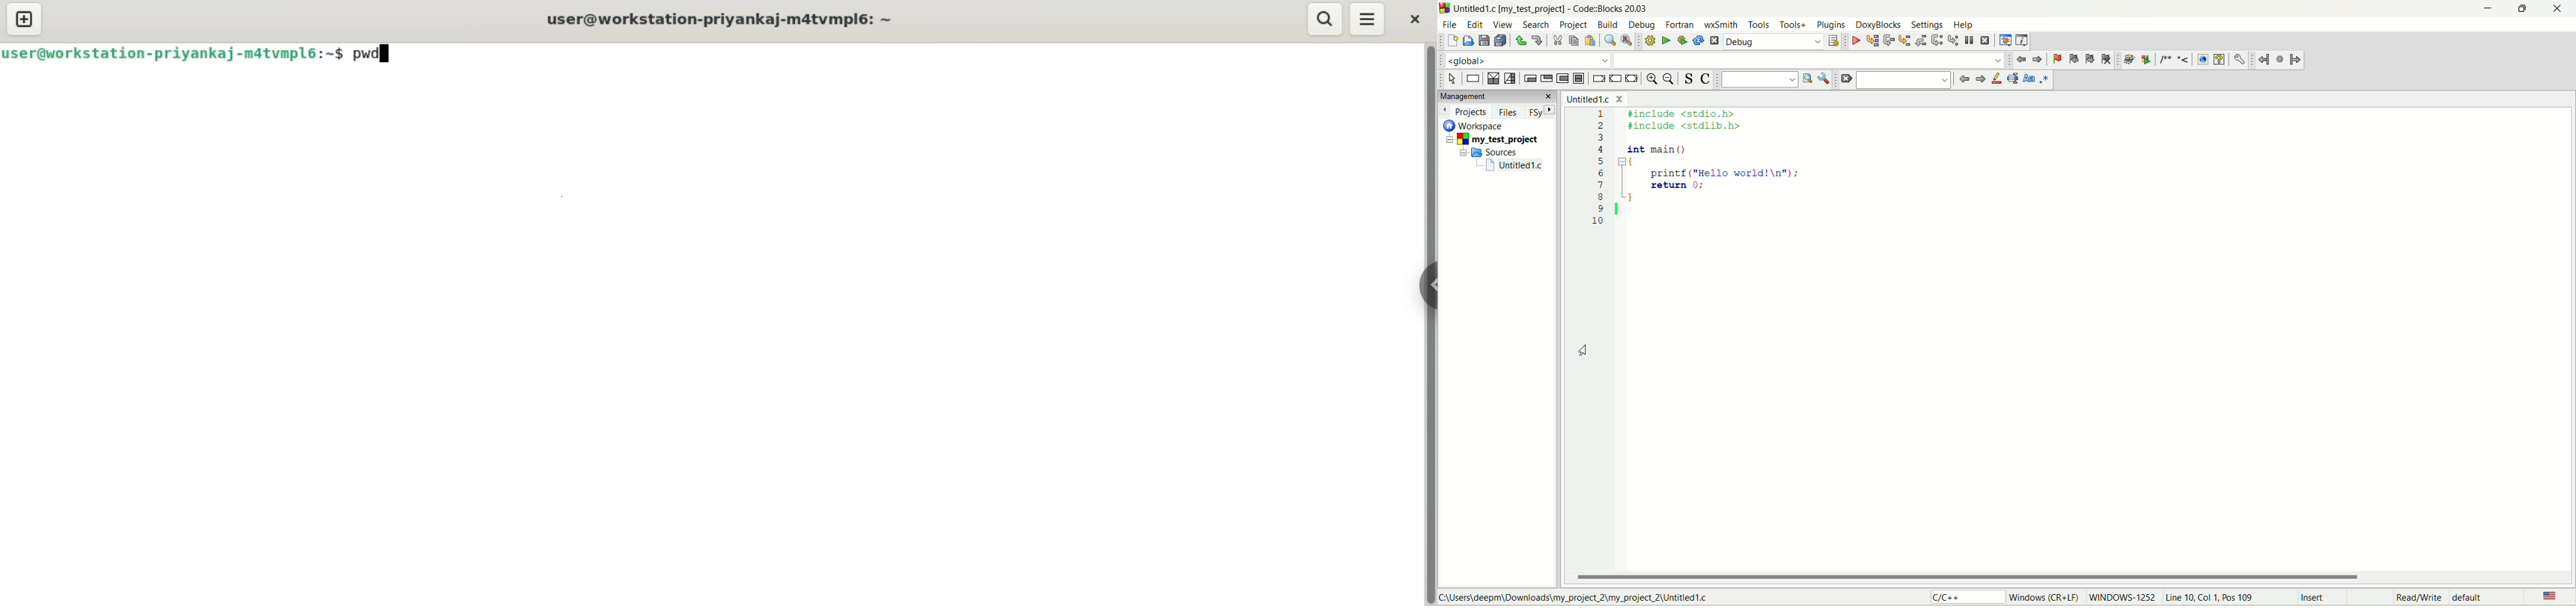  I want to click on options window, so click(1824, 79).